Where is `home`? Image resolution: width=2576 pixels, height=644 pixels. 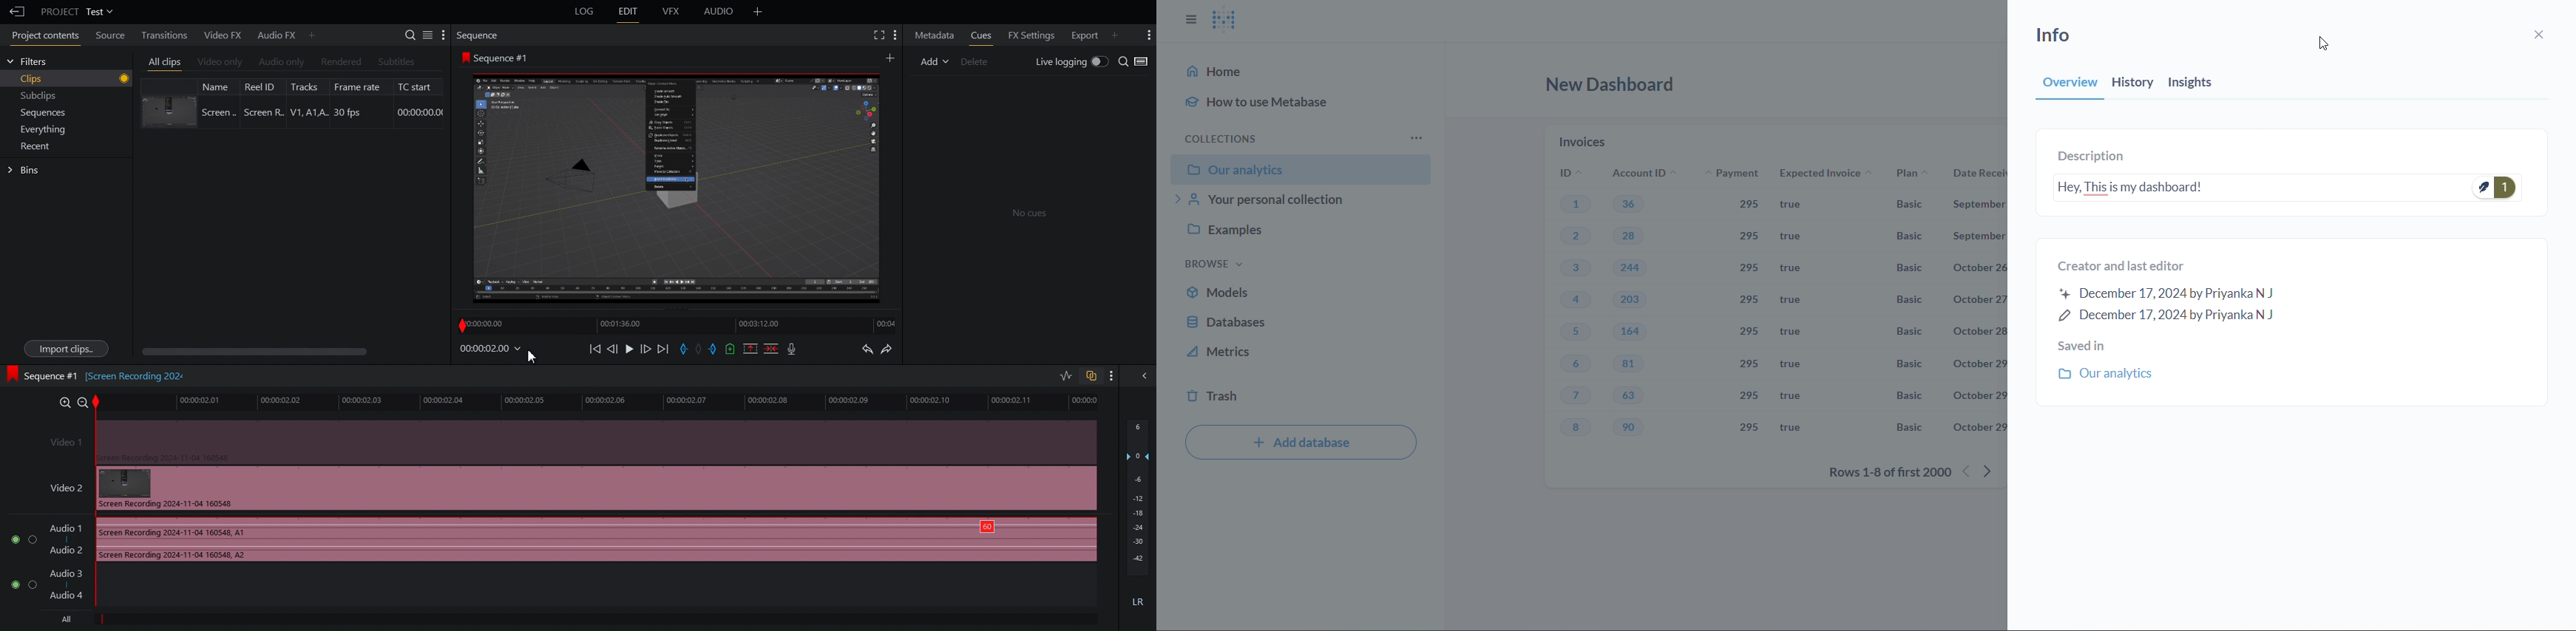 home is located at coordinates (1220, 72).